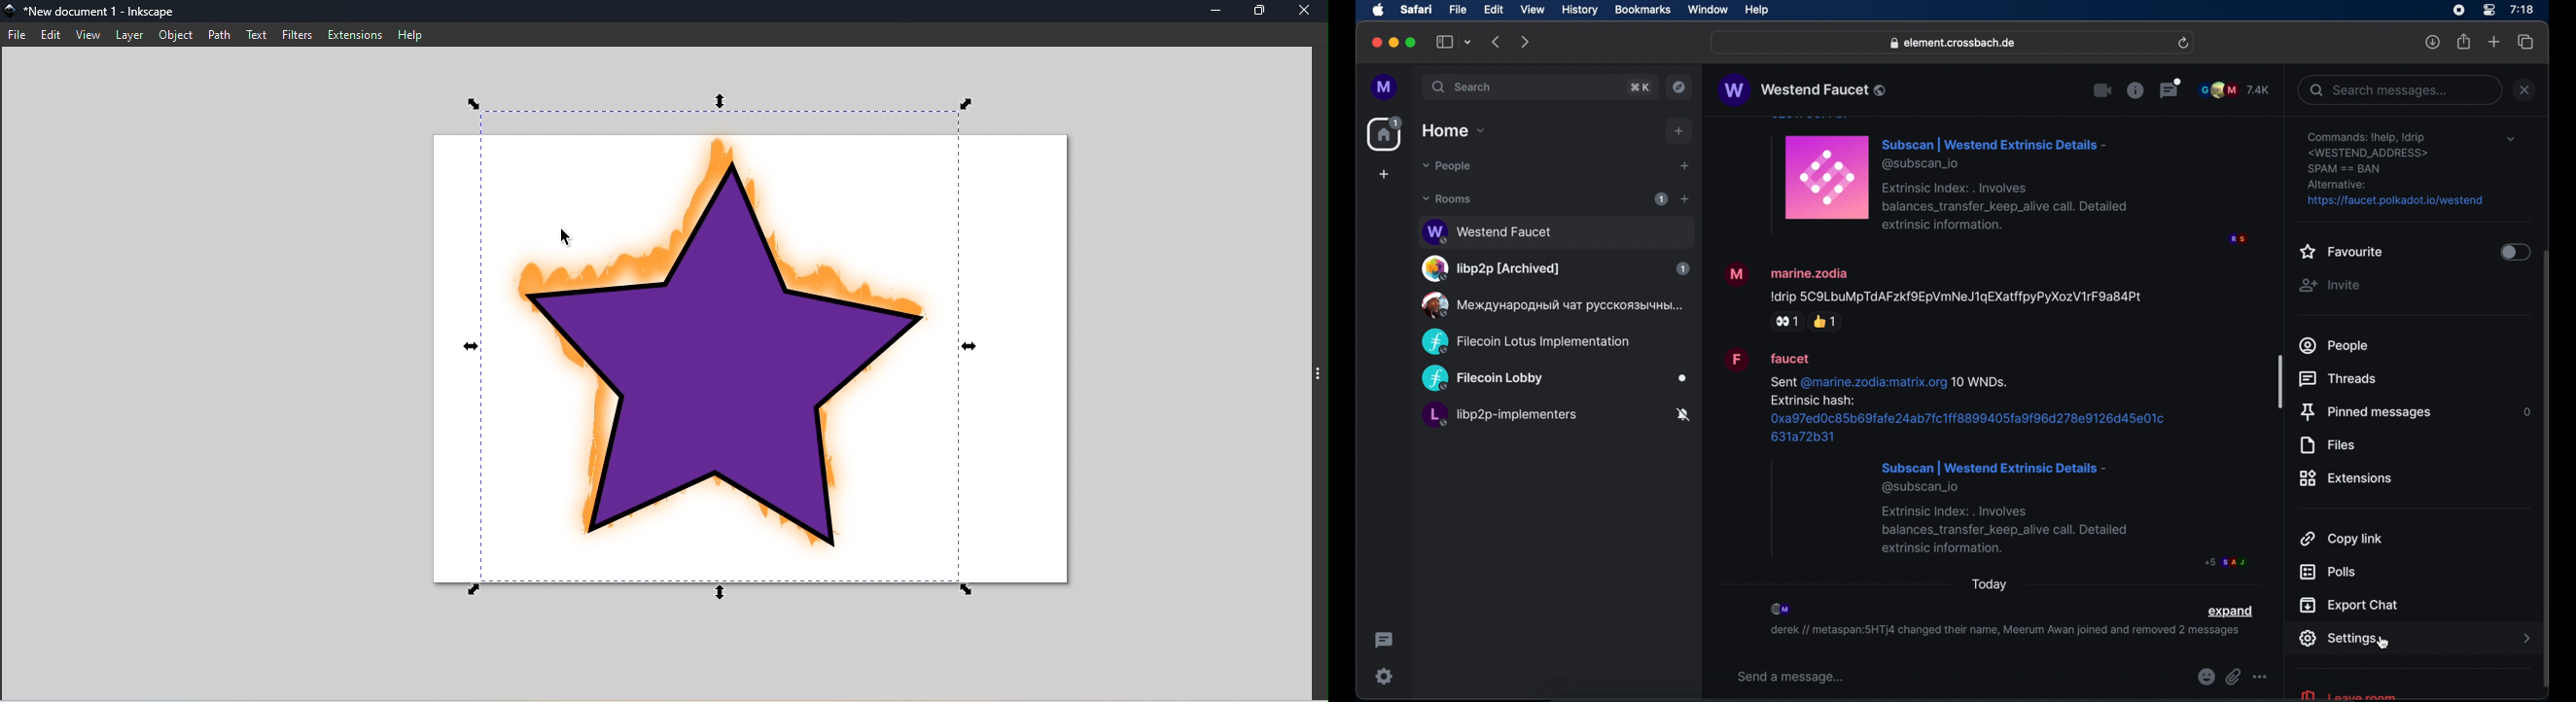 The image size is (2576, 728). I want to click on extensions, so click(2346, 478).